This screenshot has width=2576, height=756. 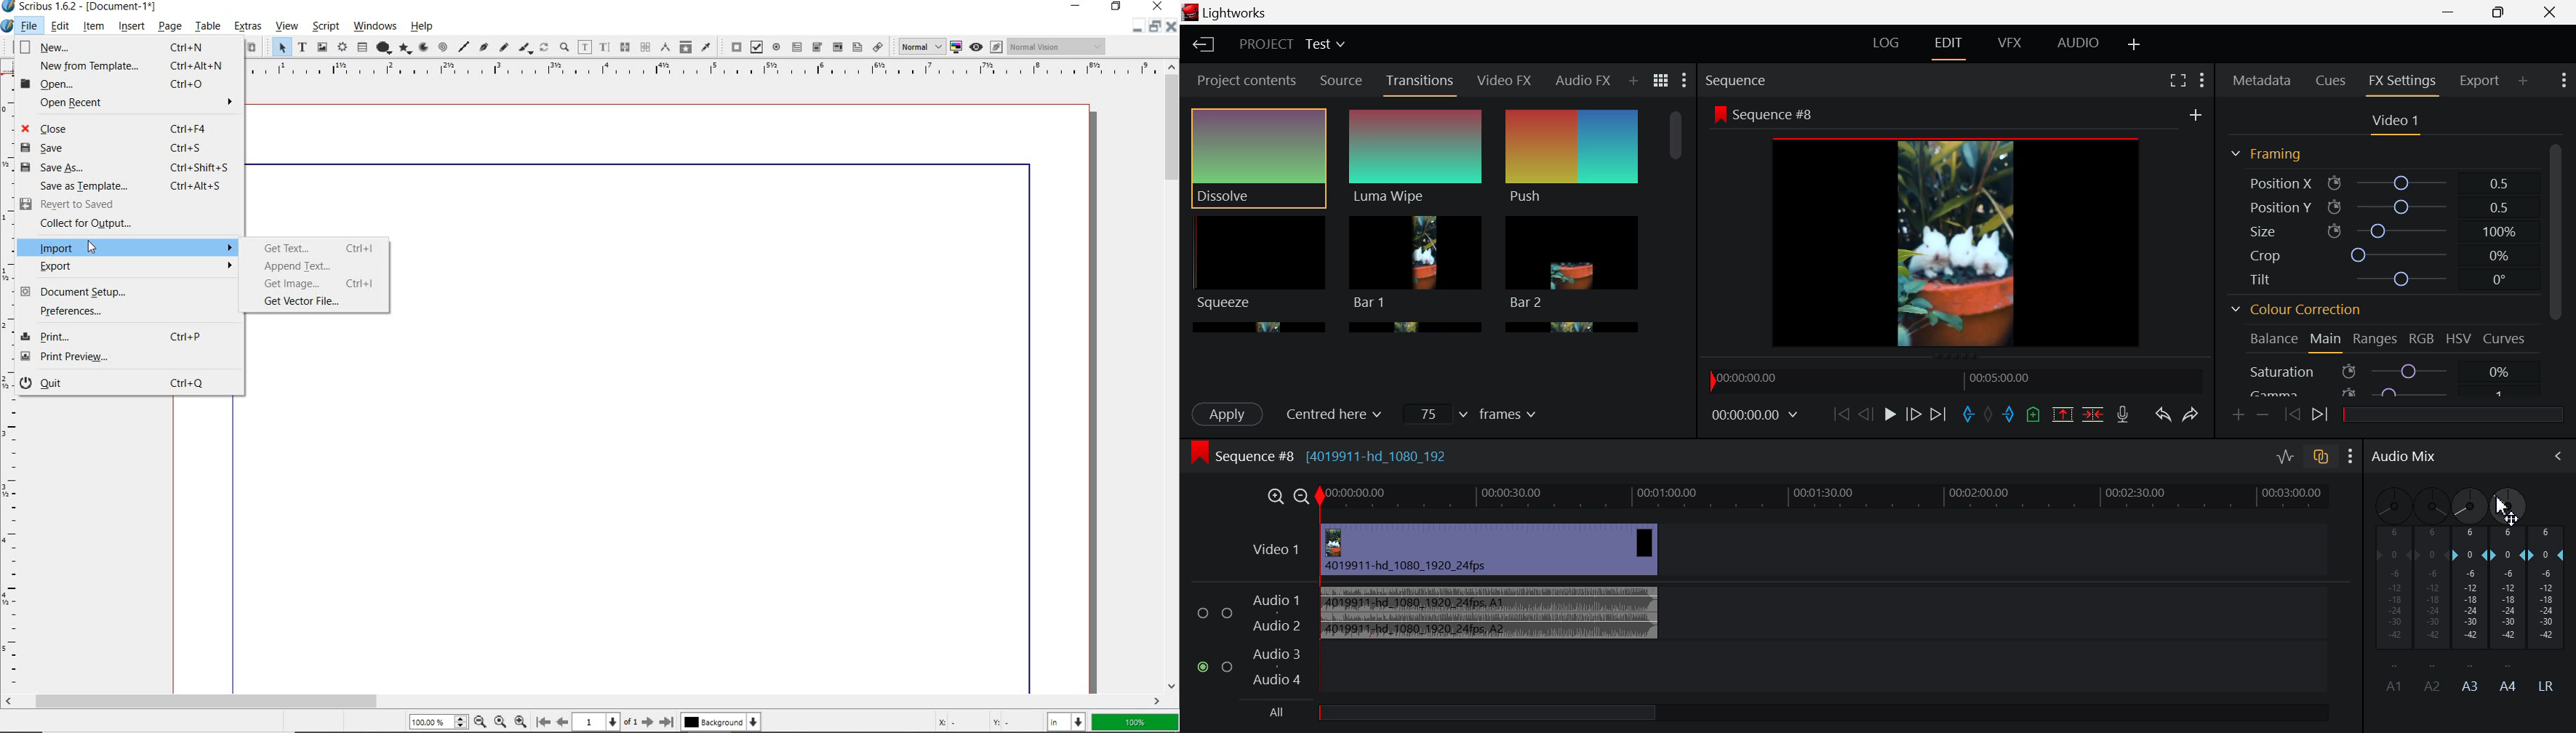 I want to click on item, so click(x=93, y=27).